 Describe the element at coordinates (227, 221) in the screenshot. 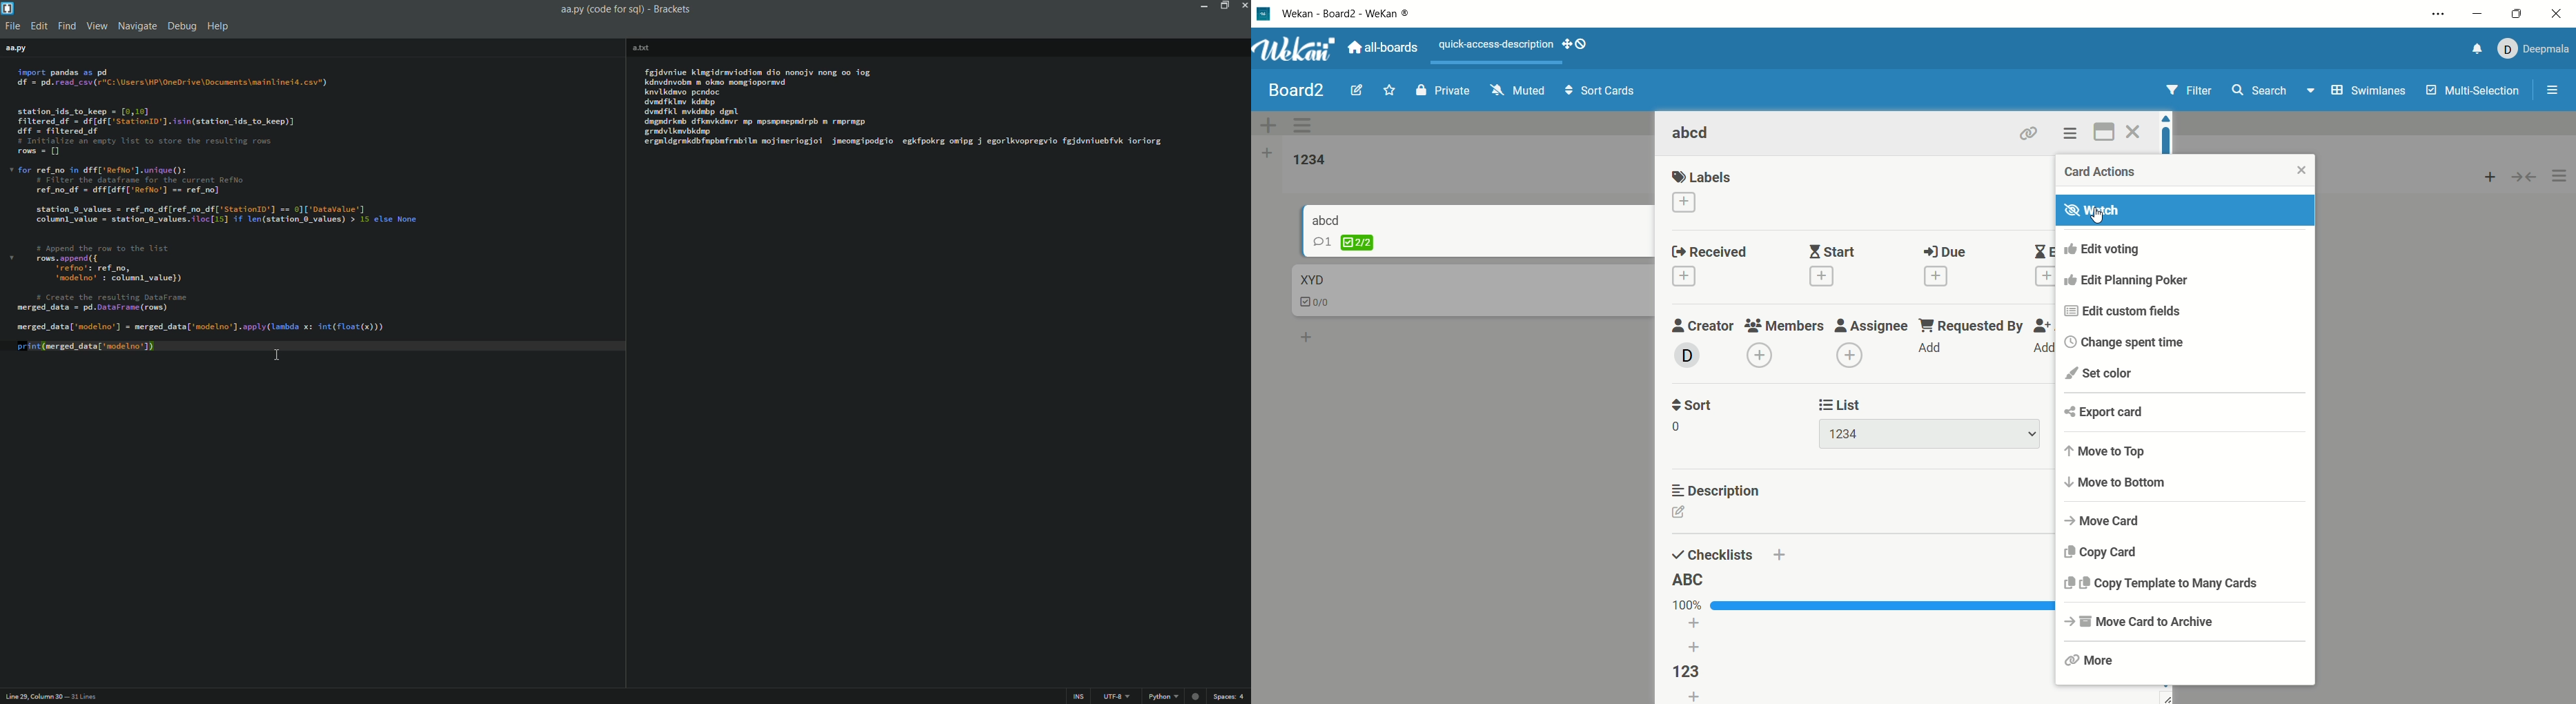

I see `code editor` at that location.